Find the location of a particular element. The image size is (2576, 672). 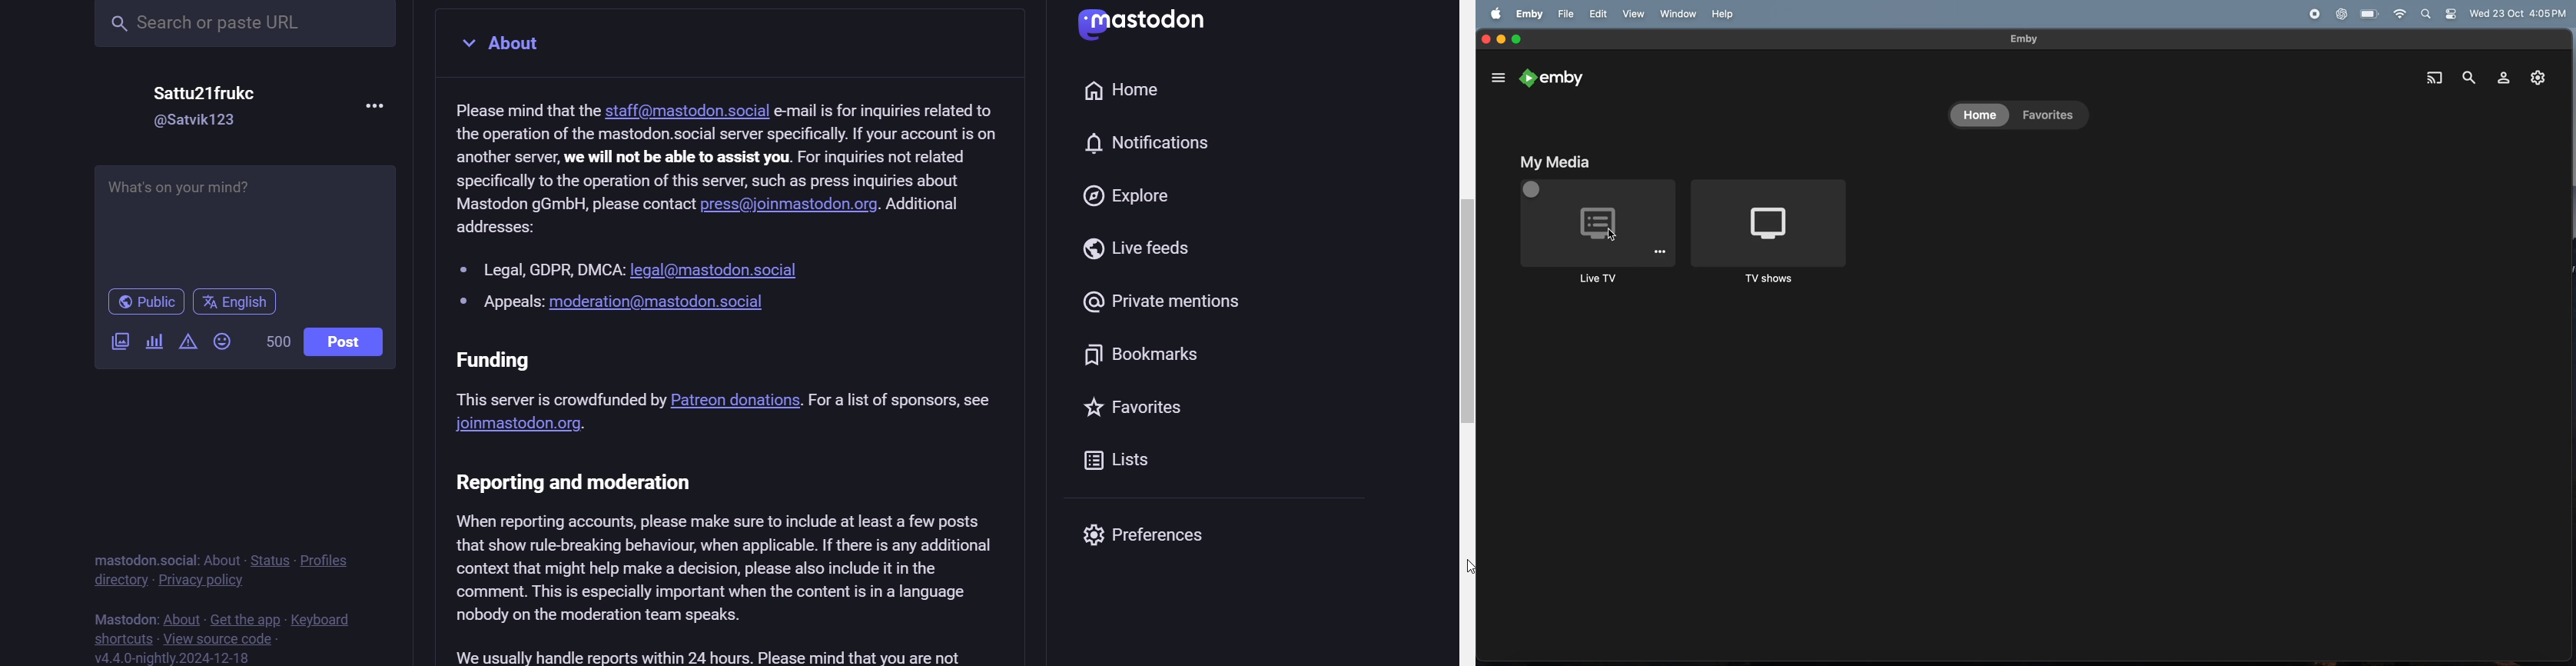

maximize is located at coordinates (1520, 39).